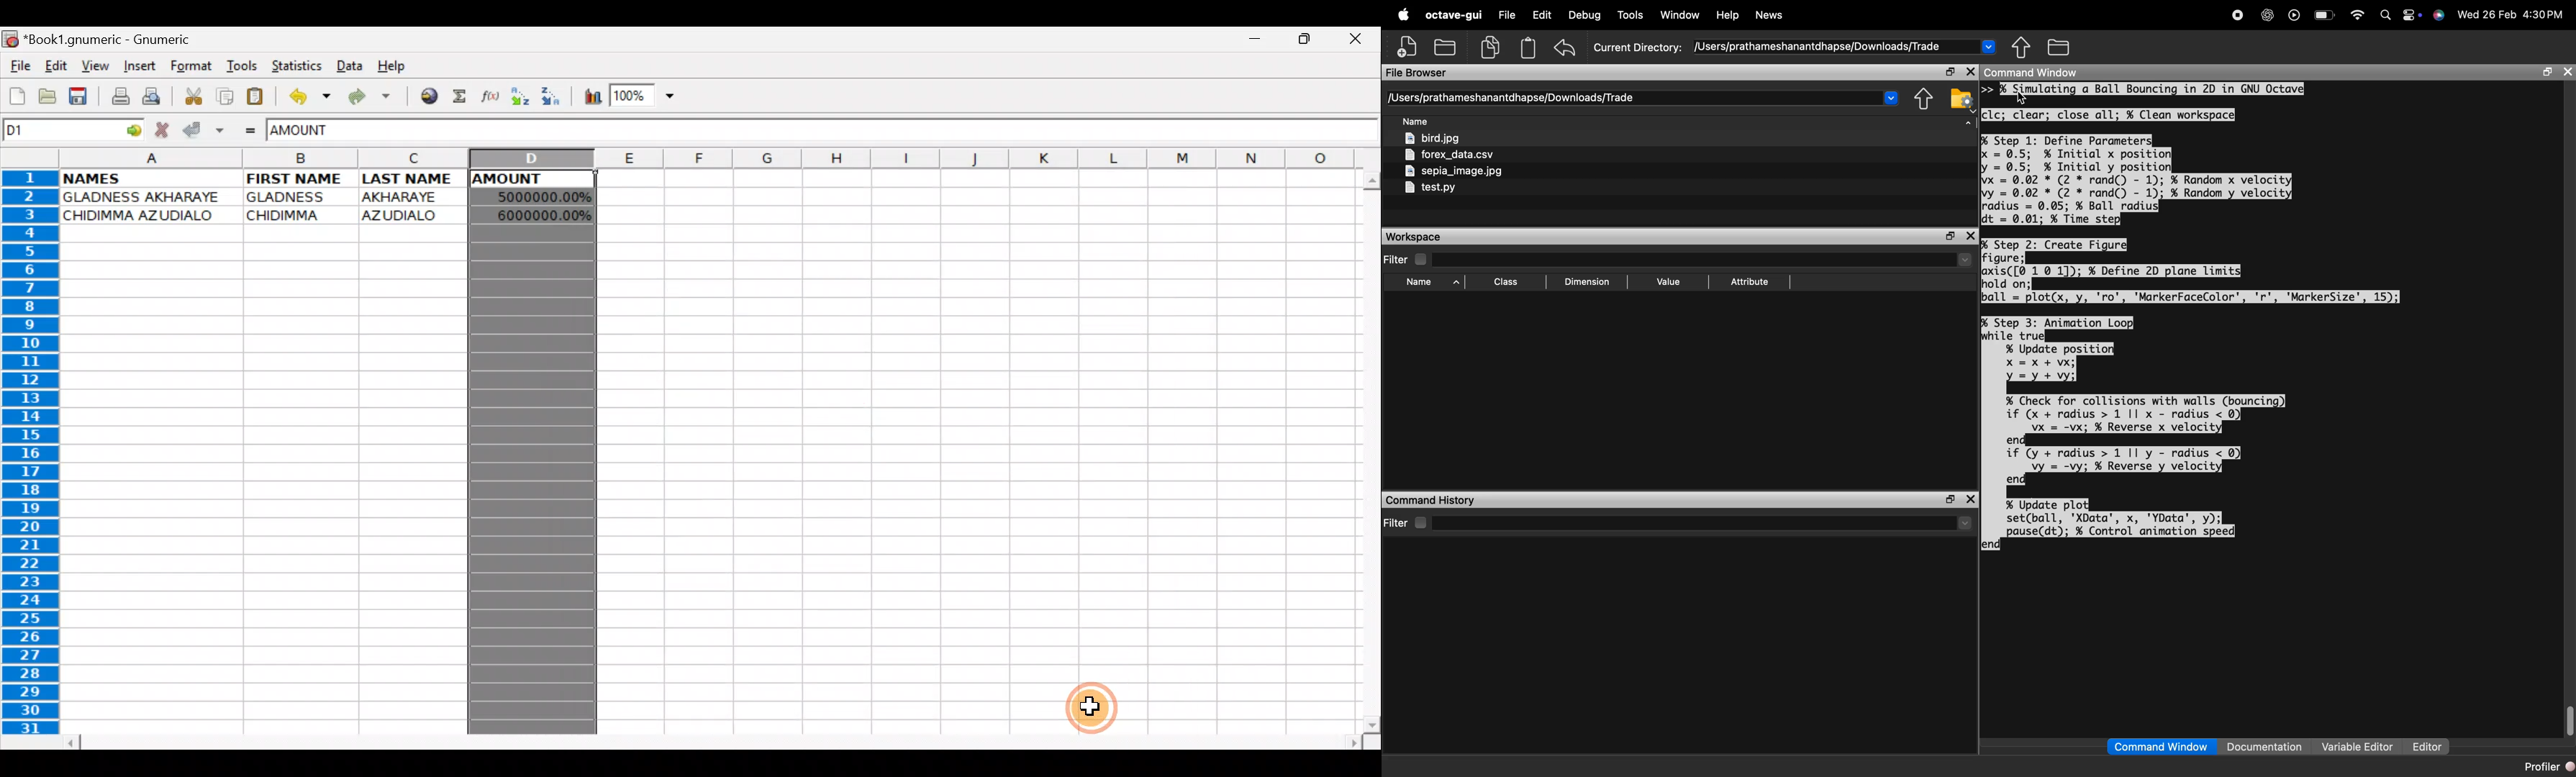 The image size is (2576, 784). What do you see at coordinates (876, 130) in the screenshot?
I see `Formula bar` at bounding box center [876, 130].